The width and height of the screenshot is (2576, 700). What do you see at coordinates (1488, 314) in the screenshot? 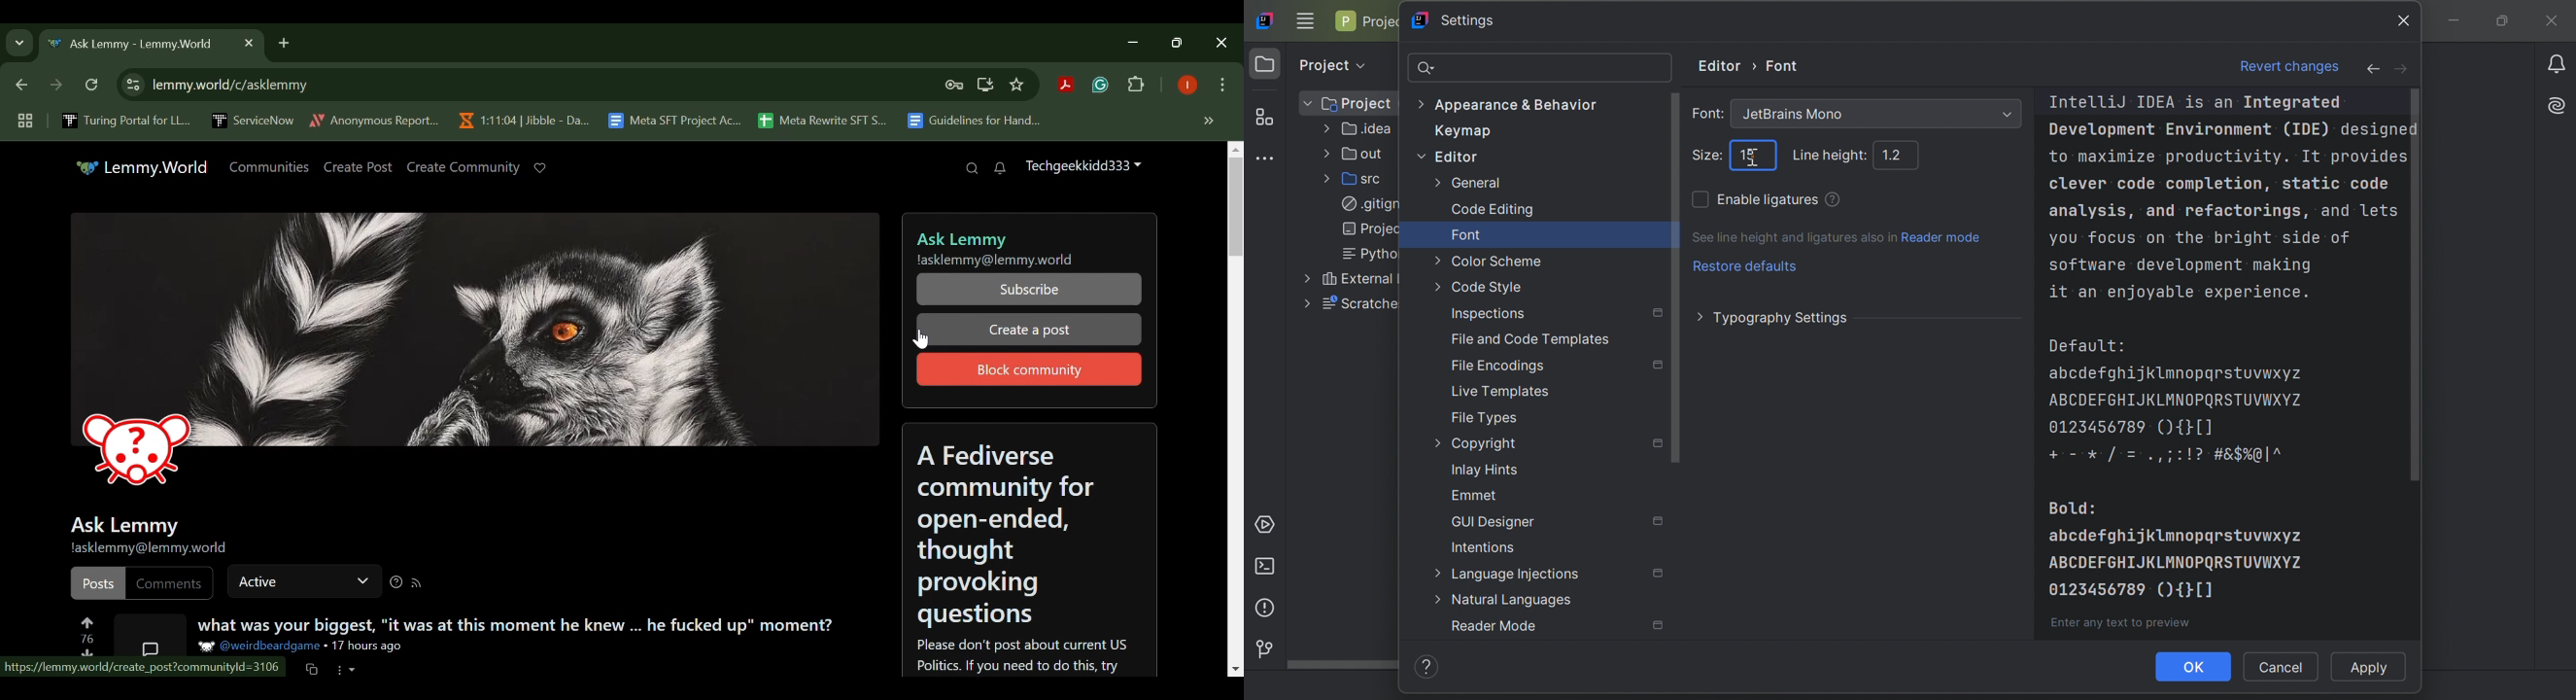
I see `Inspections` at bounding box center [1488, 314].